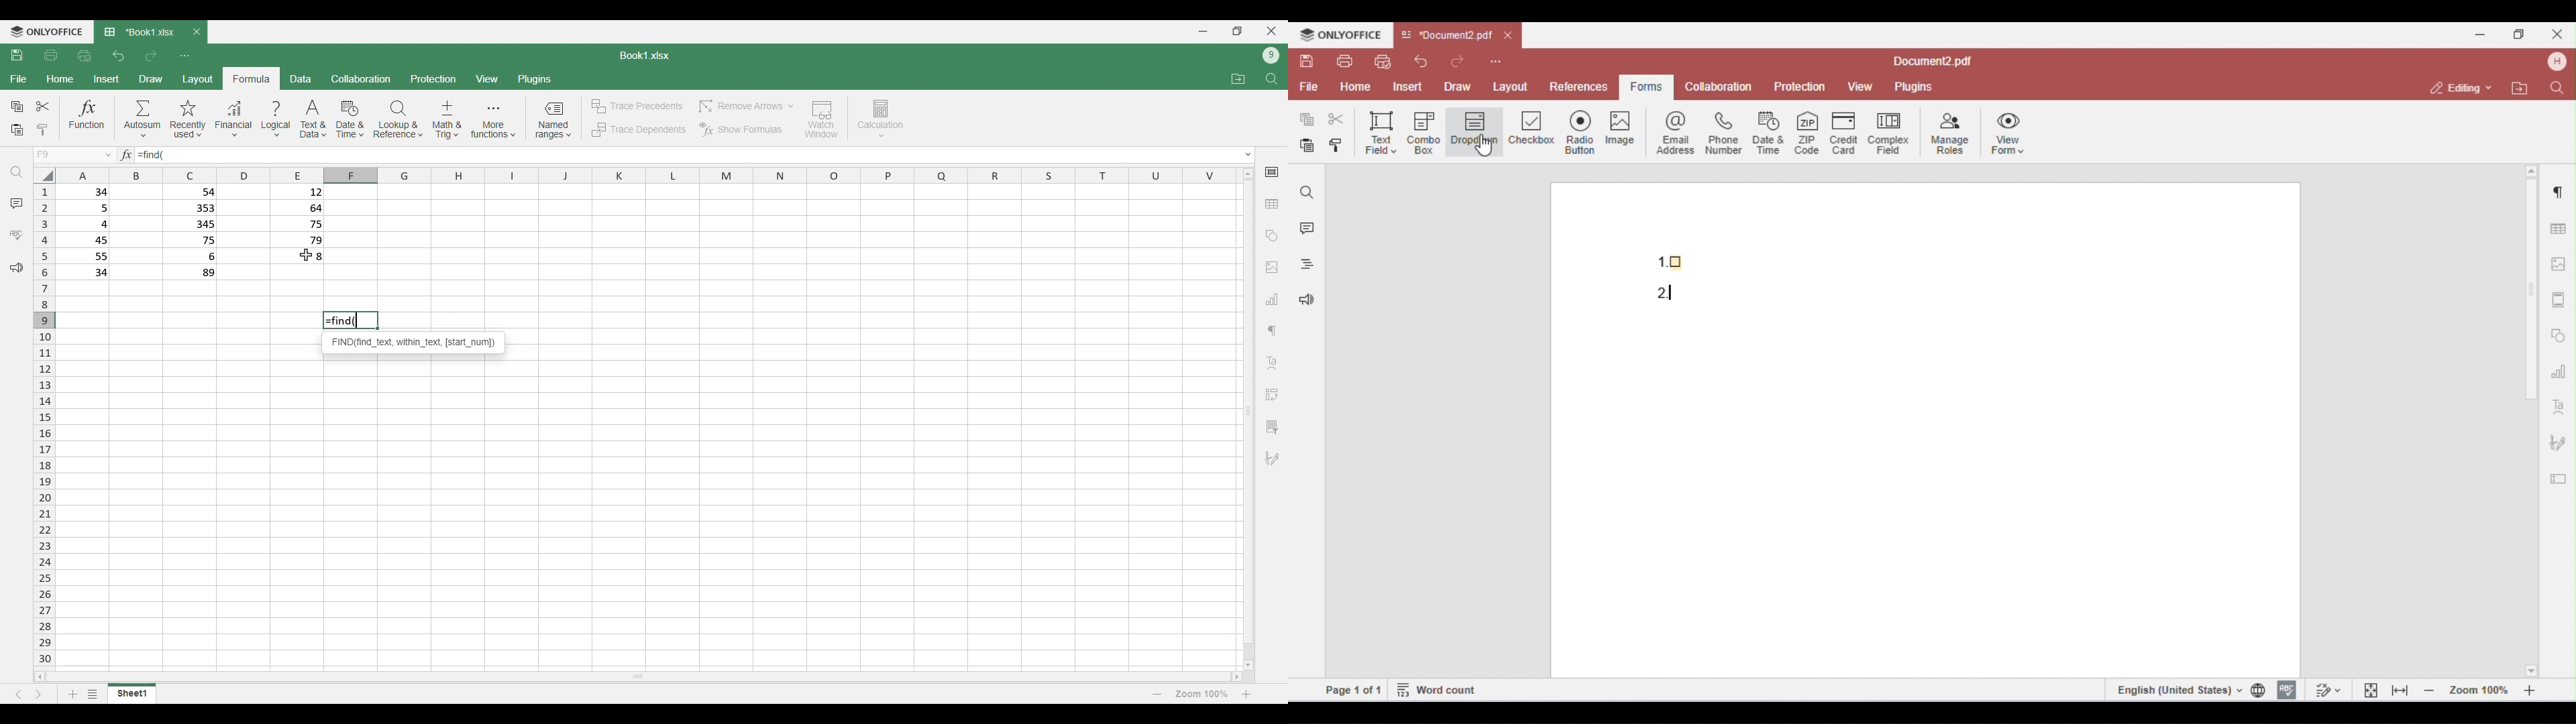 The height and width of the screenshot is (728, 2576). What do you see at coordinates (85, 56) in the screenshot?
I see `Quick print` at bounding box center [85, 56].